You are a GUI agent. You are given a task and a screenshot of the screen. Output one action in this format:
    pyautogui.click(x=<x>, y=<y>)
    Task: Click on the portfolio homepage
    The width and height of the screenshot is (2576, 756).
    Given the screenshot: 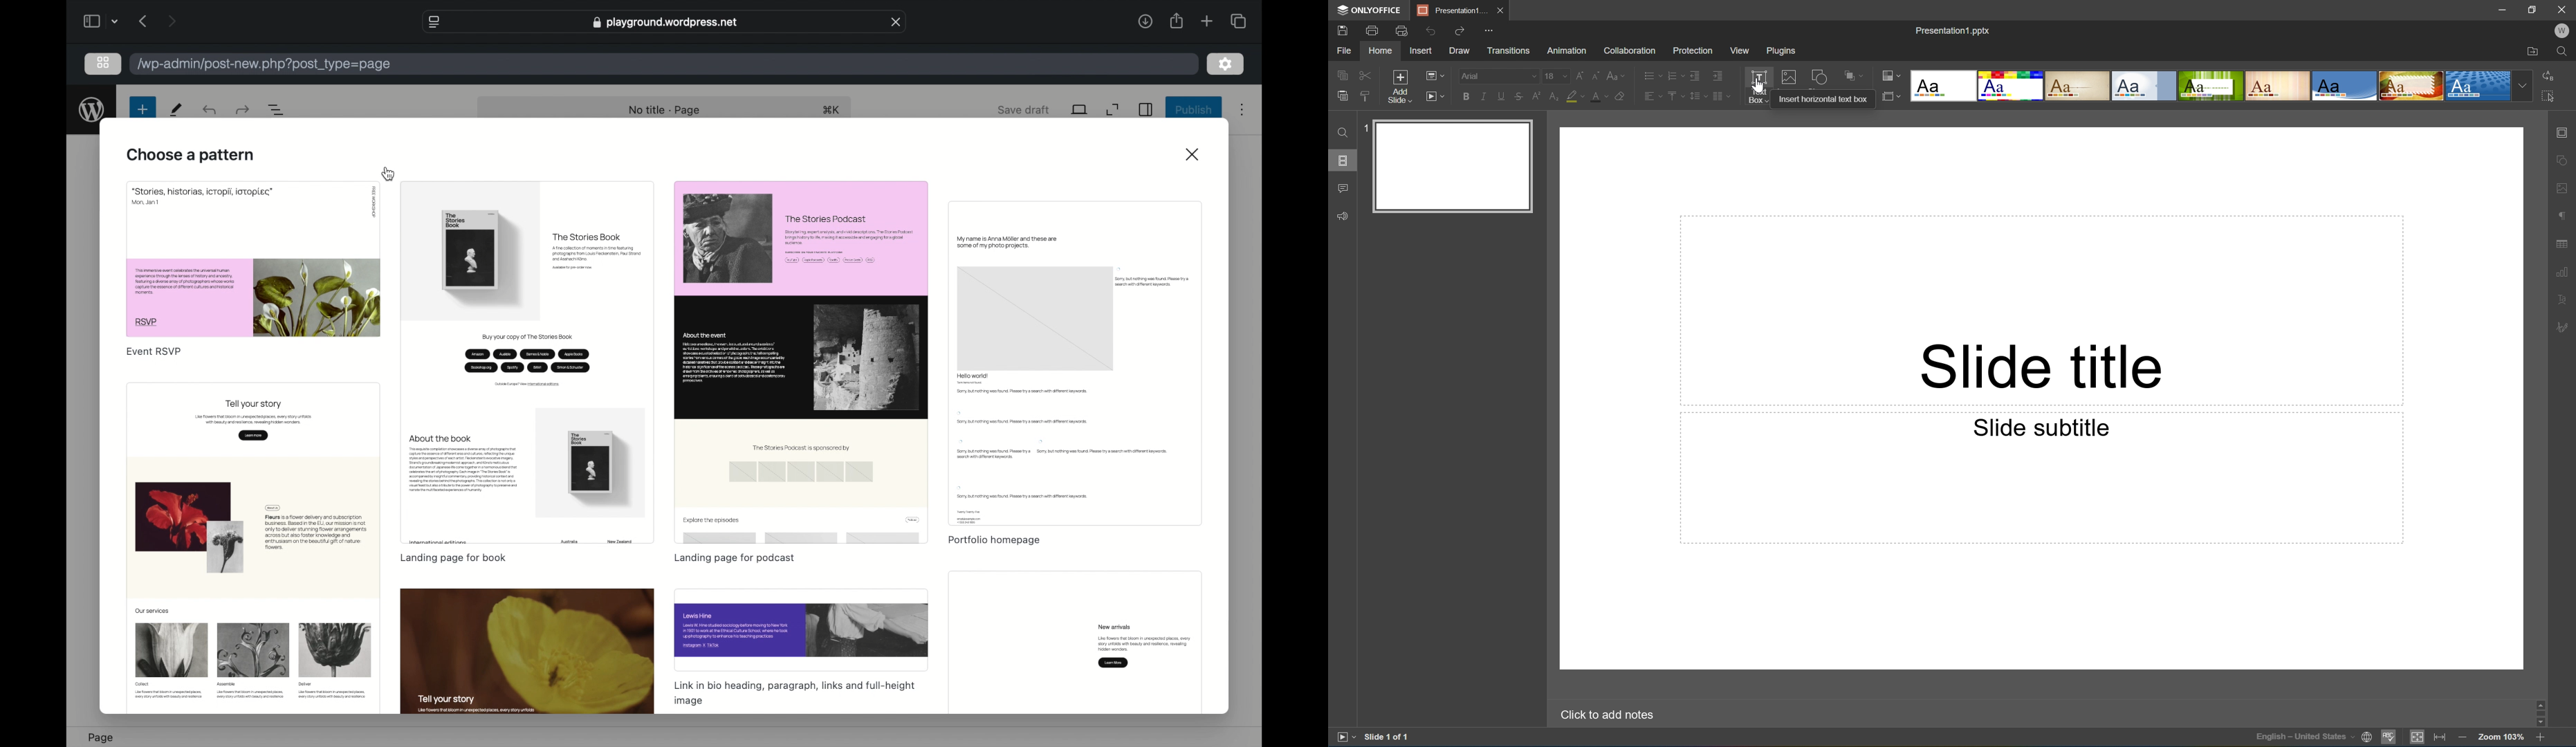 What is the action you would take?
    pyautogui.click(x=993, y=541)
    